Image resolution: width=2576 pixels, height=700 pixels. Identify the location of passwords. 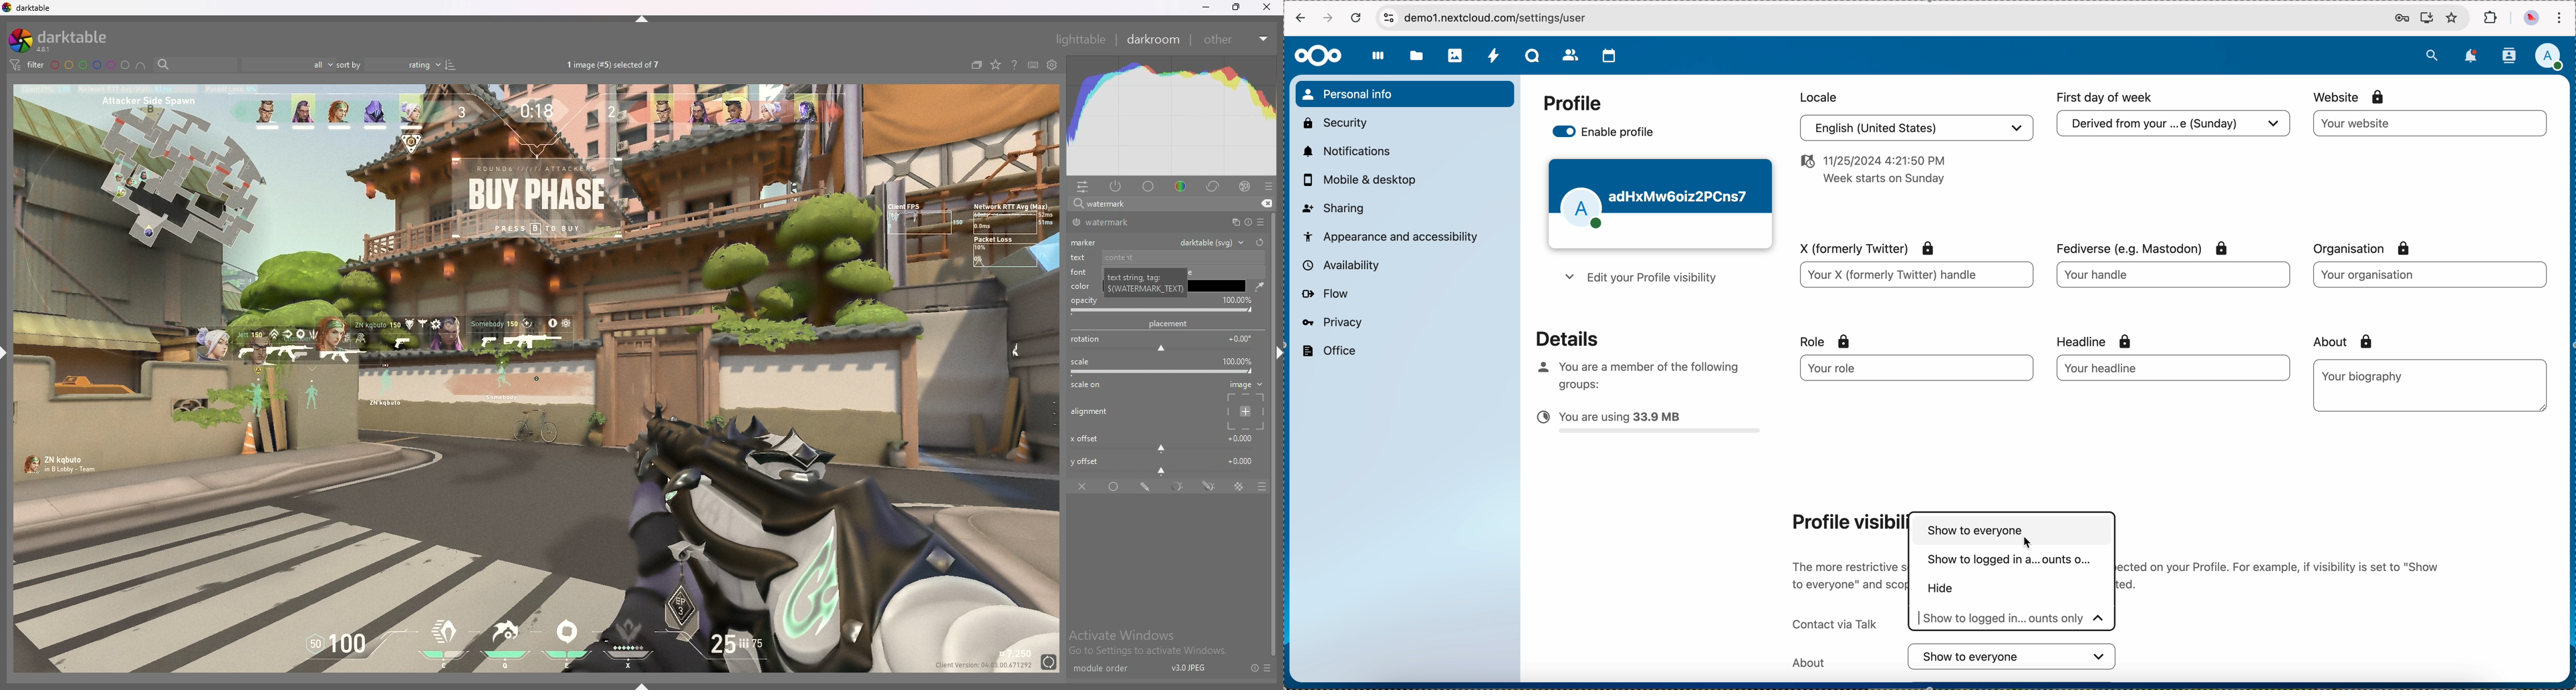
(2400, 19).